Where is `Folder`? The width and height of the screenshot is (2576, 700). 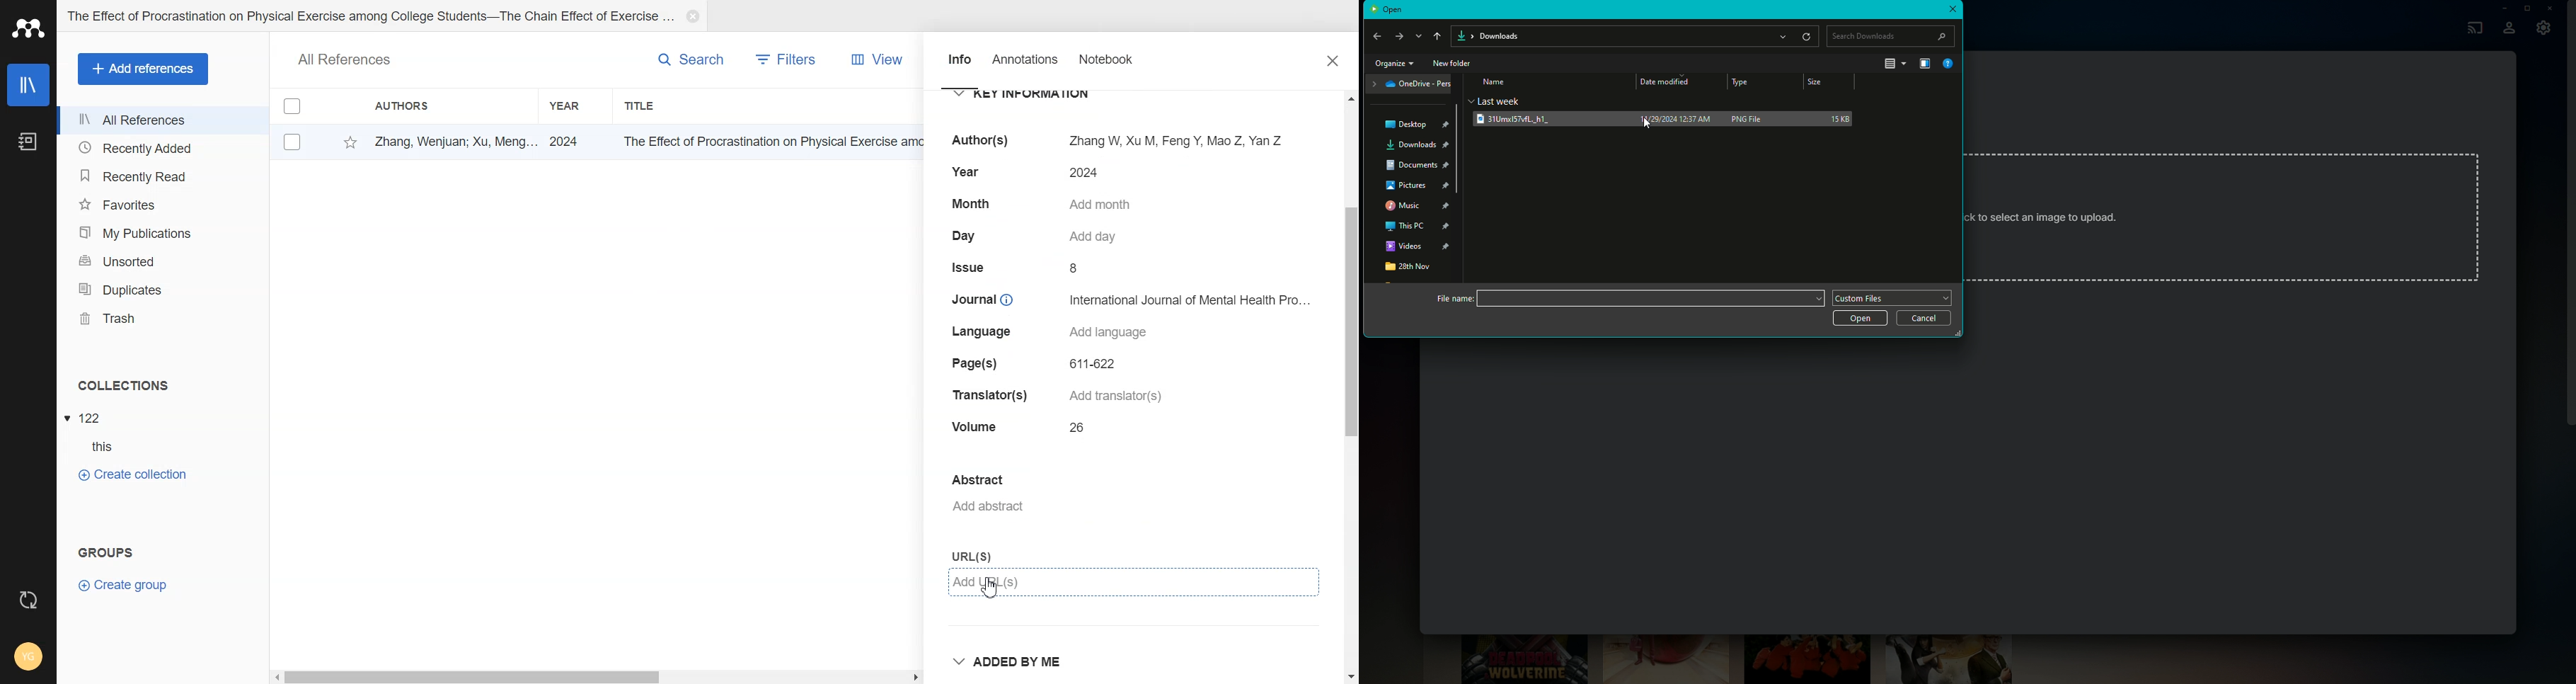
Folder is located at coordinates (369, 17).